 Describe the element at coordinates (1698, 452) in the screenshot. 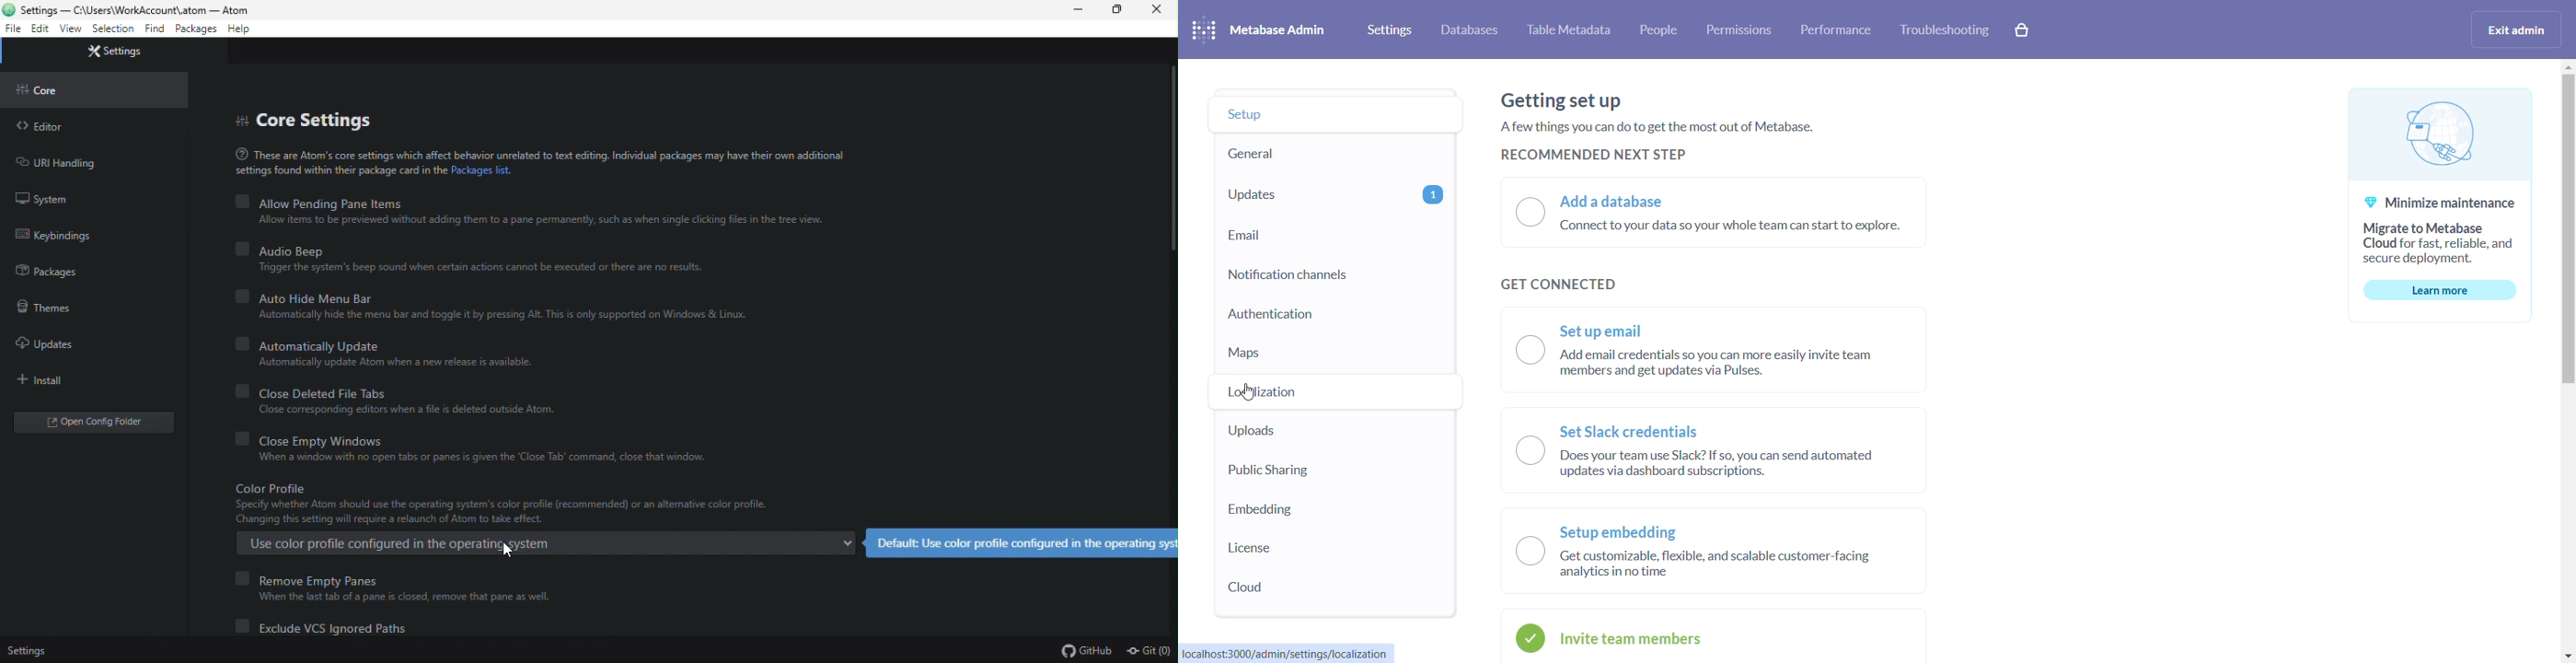

I see `—~ Set Slack credentials
\__J Does your team use Slack? If so, you can send automated
updates via dashboard subscriptions.` at that location.